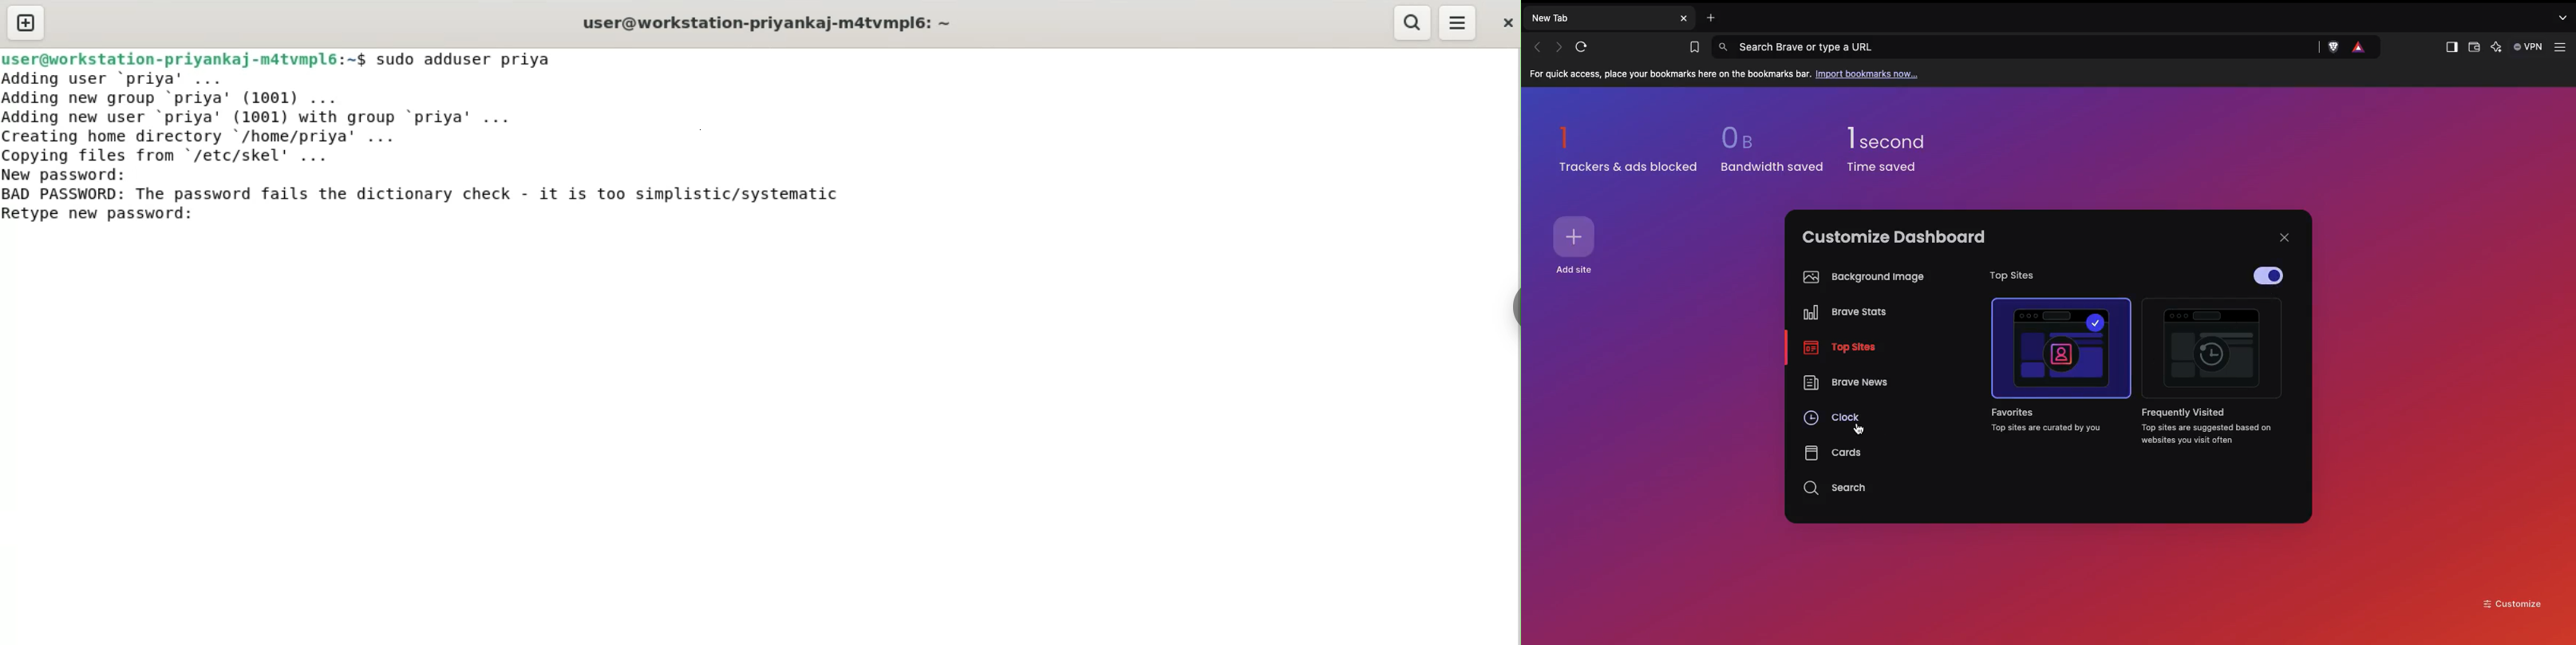 The image size is (2576, 672). I want to click on Customize and control Brave, so click(2563, 48).